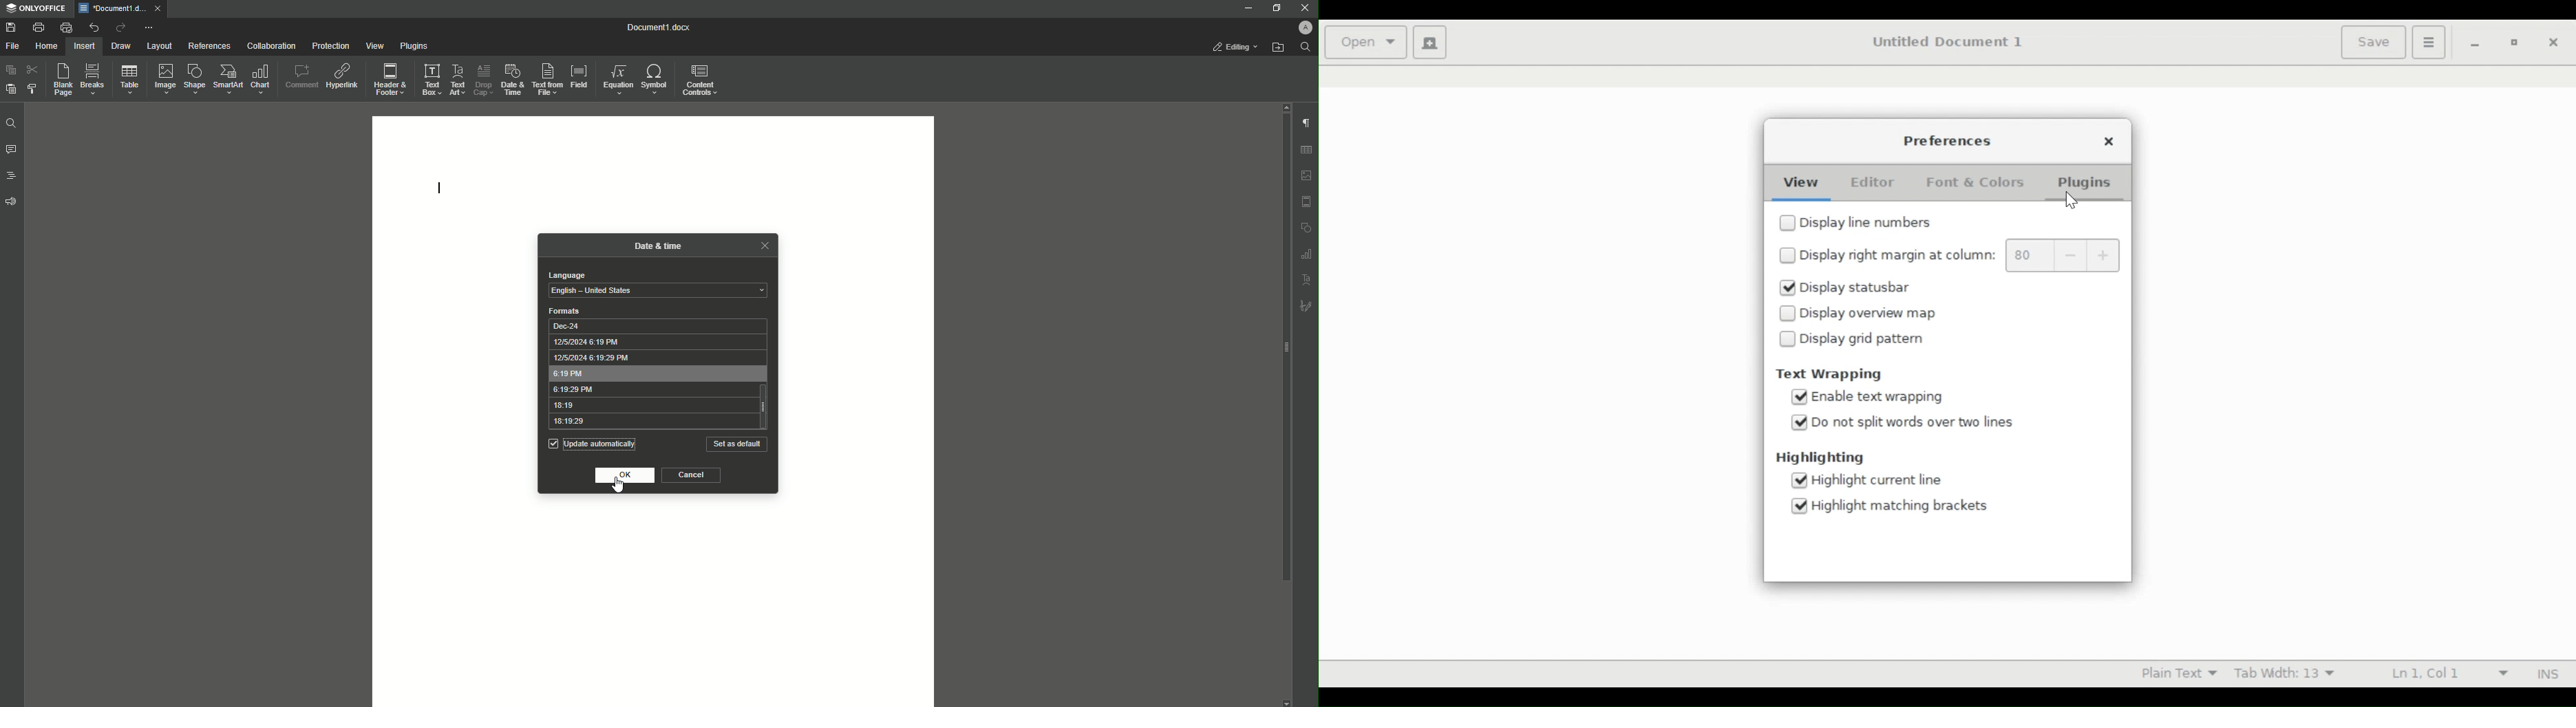 This screenshot has width=2576, height=728. I want to click on Blank Page, so click(59, 80).